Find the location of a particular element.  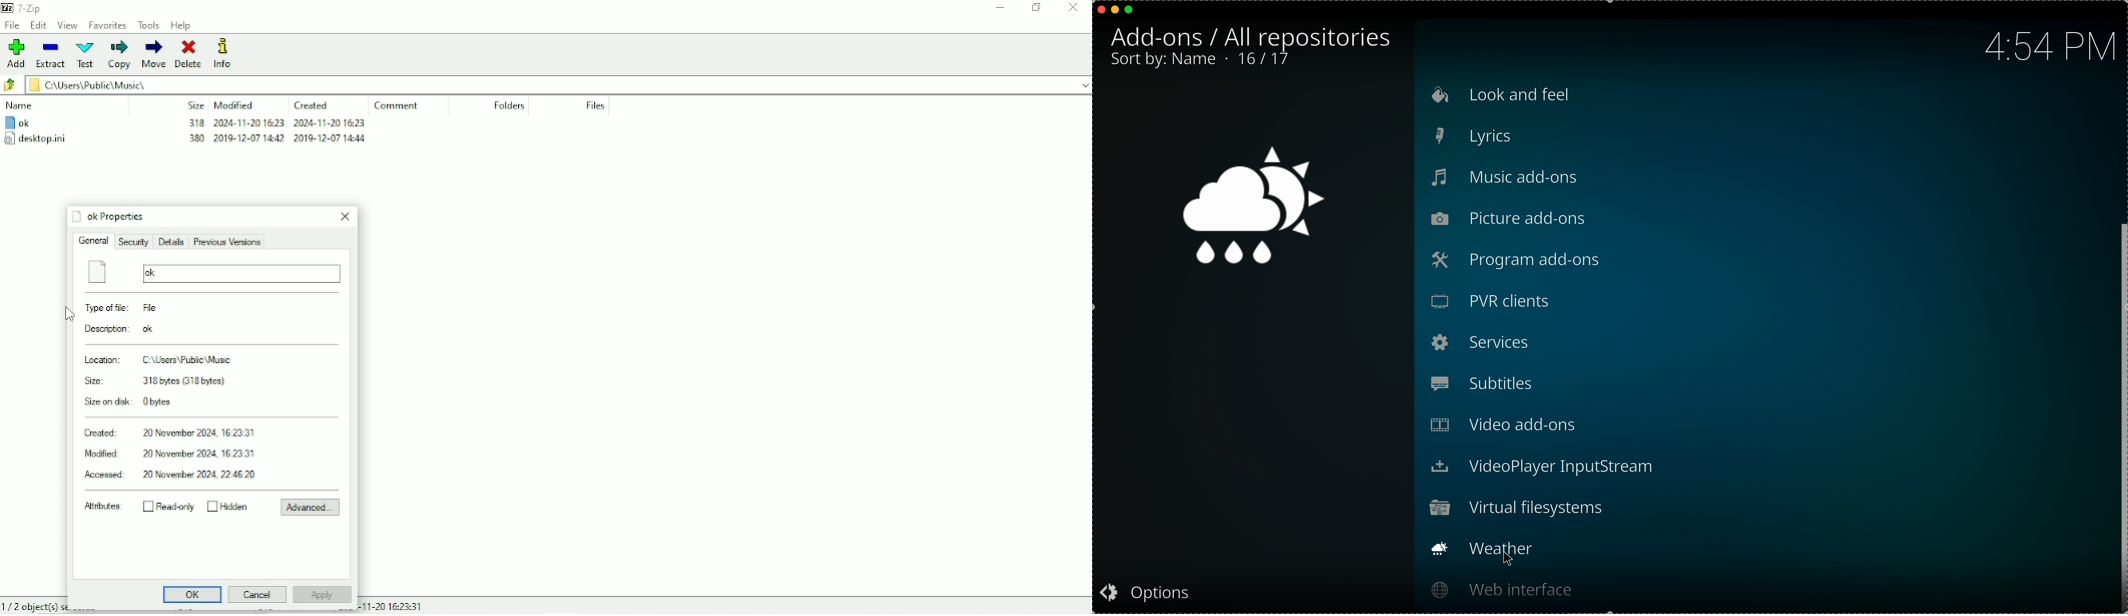

cursor is located at coordinates (1510, 561).